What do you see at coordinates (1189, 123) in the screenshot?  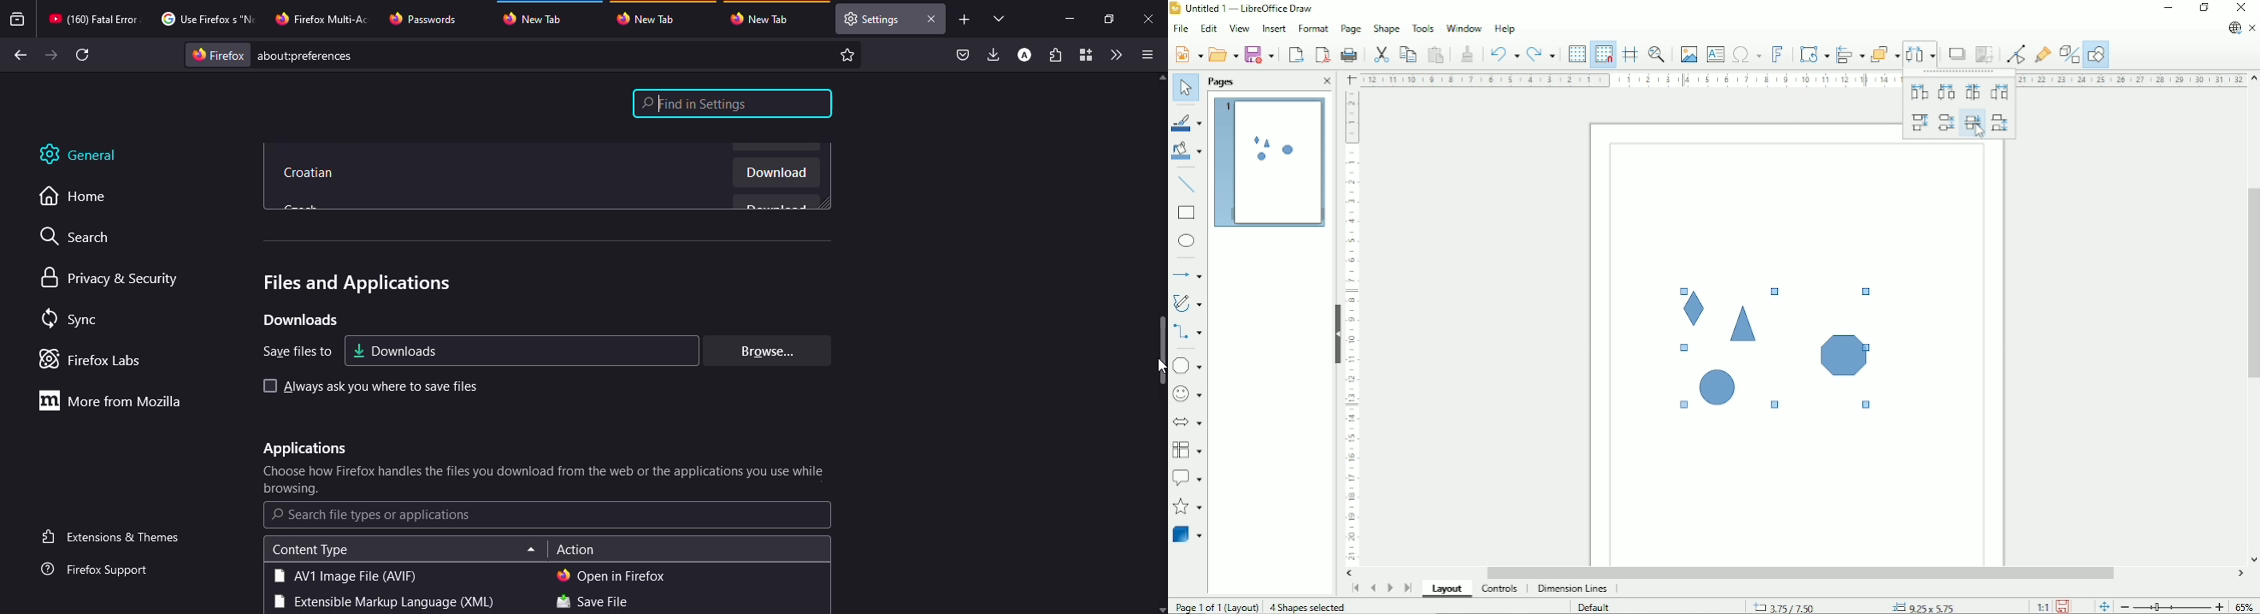 I see `Line color` at bounding box center [1189, 123].